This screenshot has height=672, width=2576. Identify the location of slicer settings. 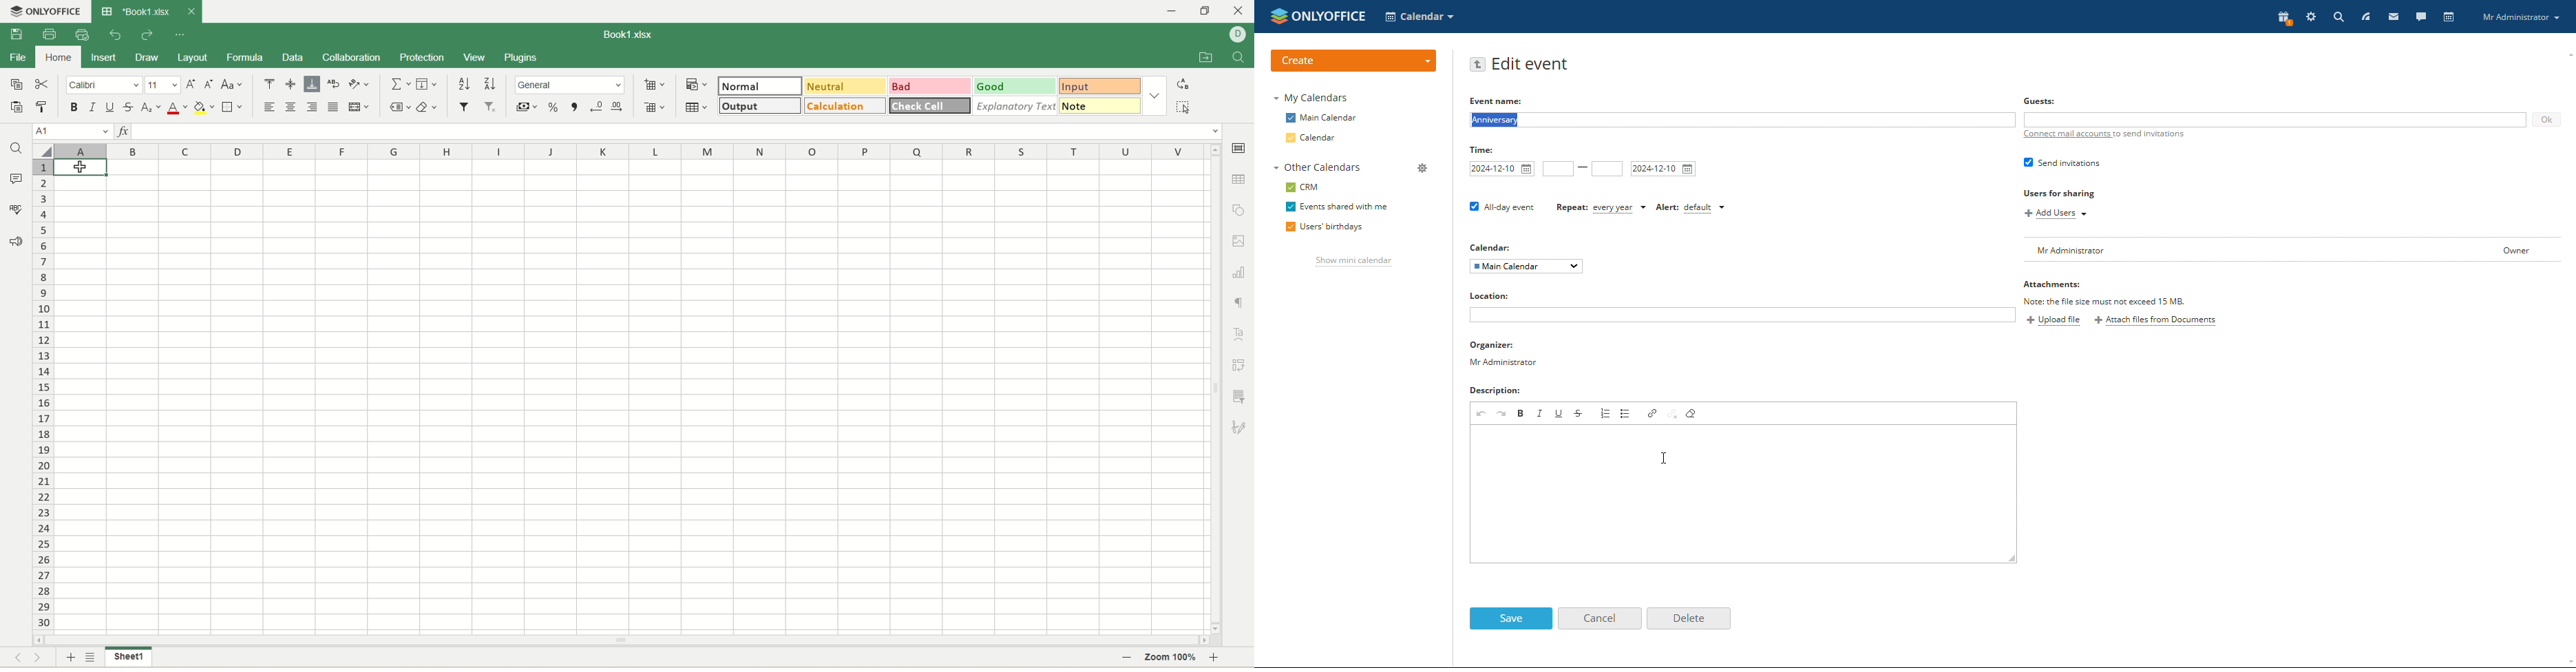
(1241, 397).